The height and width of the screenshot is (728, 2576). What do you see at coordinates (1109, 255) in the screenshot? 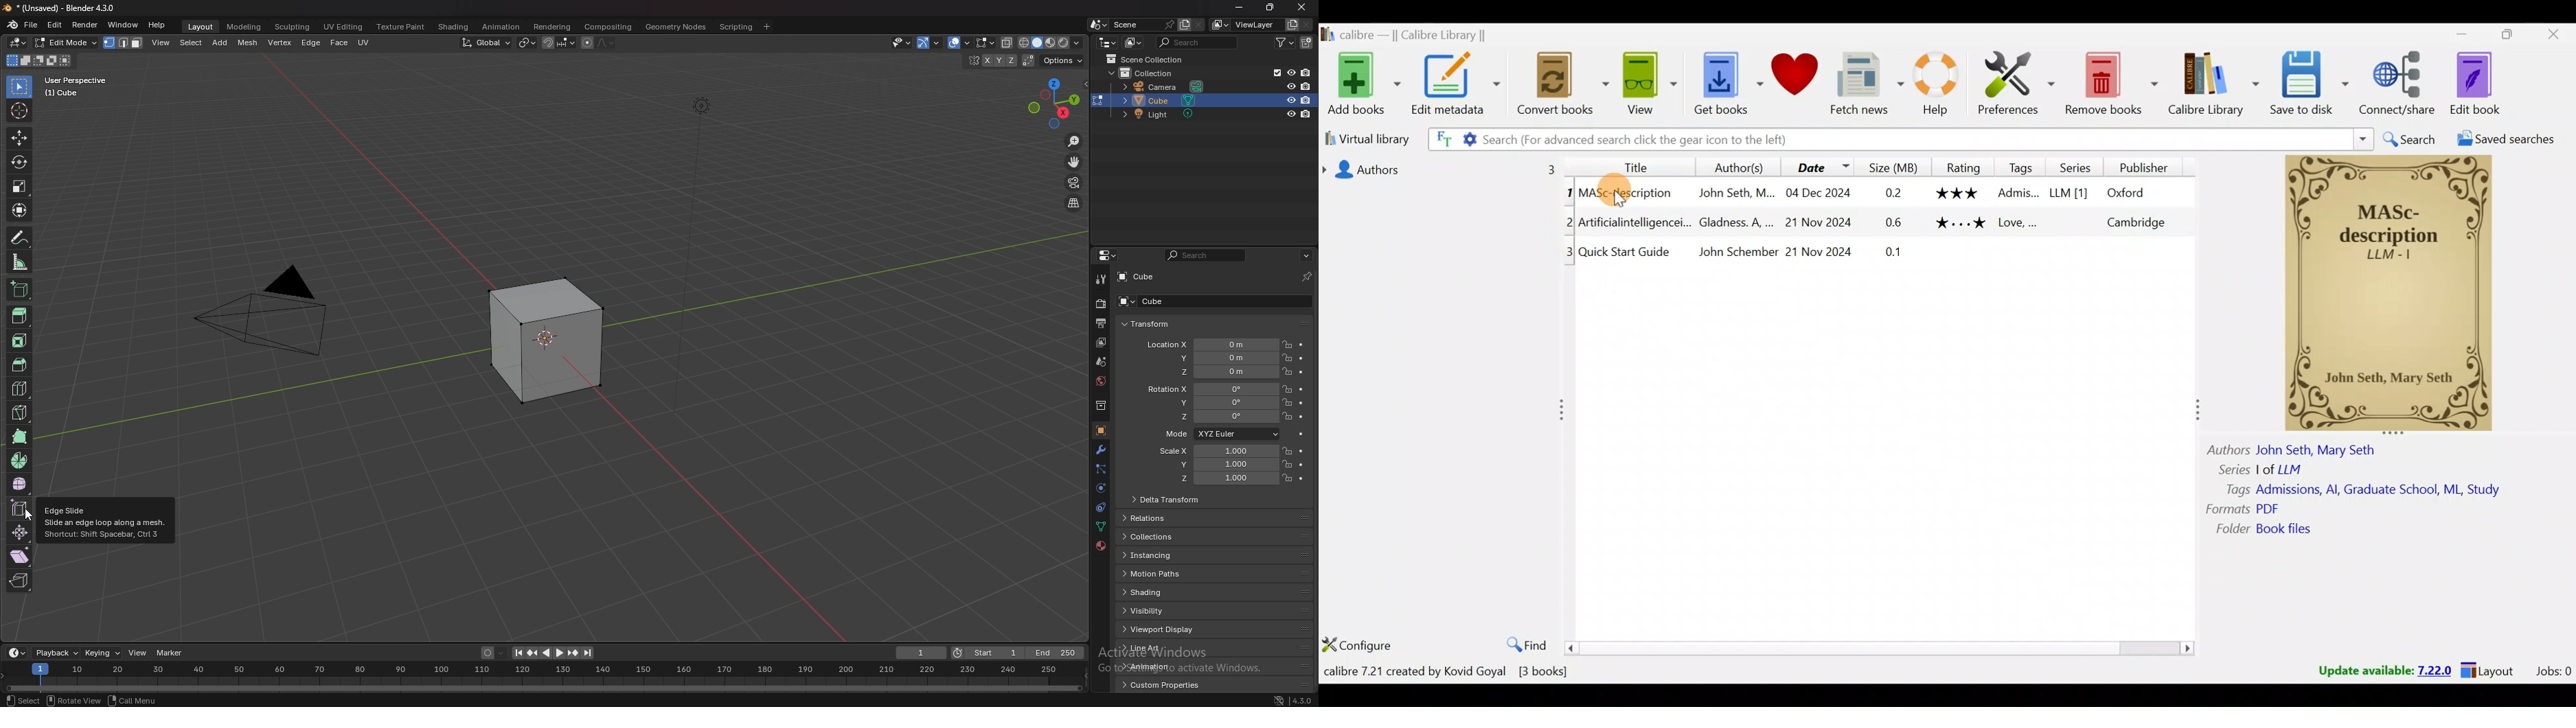
I see `editor type` at bounding box center [1109, 255].